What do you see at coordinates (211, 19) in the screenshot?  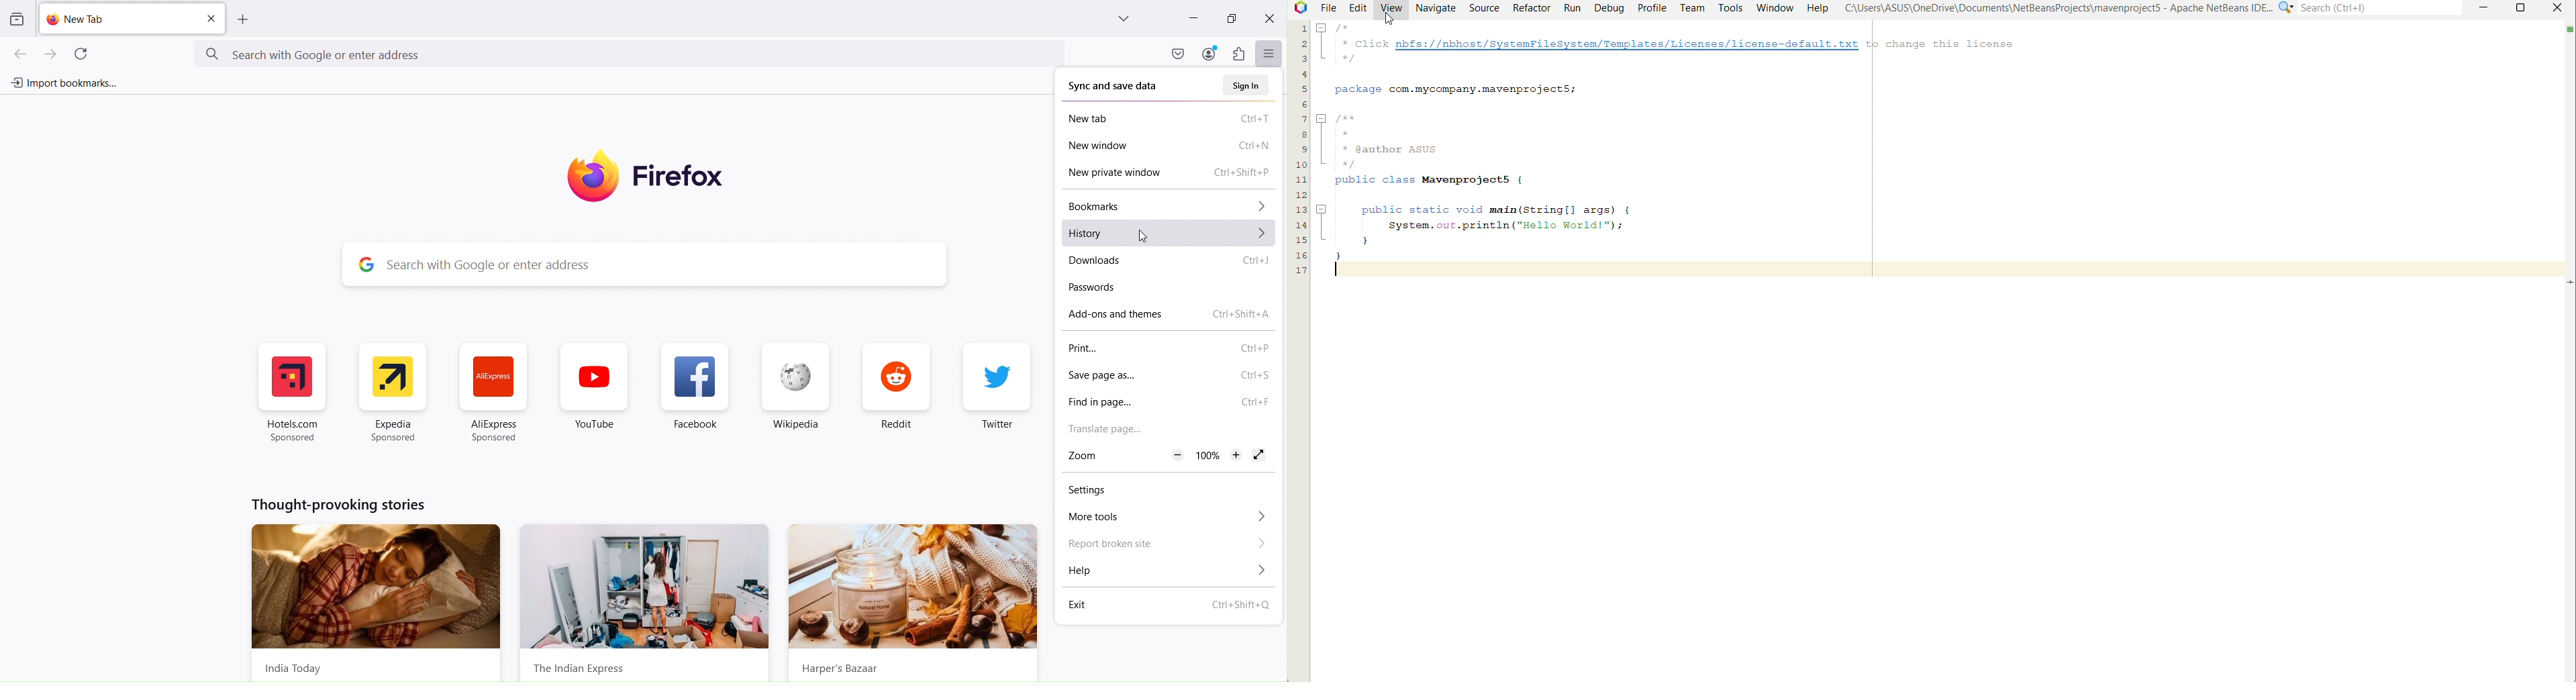 I see `close` at bounding box center [211, 19].